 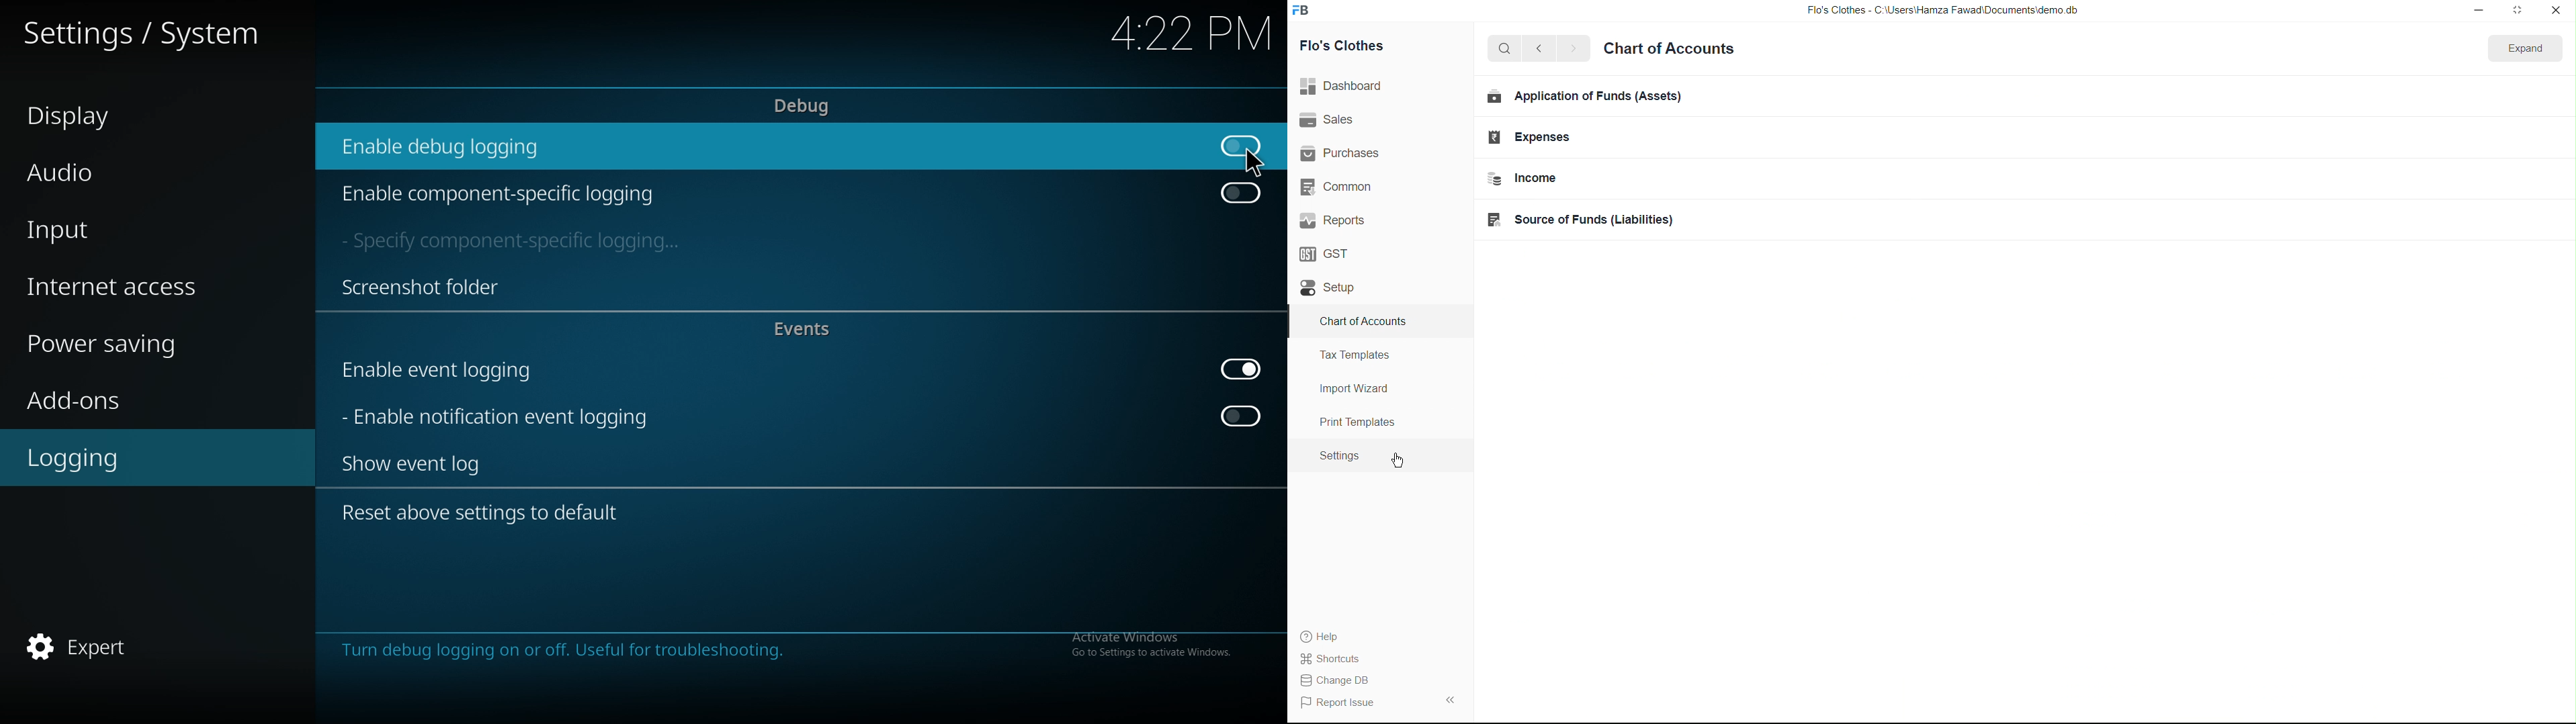 I want to click on | Purchases, so click(x=1346, y=151).